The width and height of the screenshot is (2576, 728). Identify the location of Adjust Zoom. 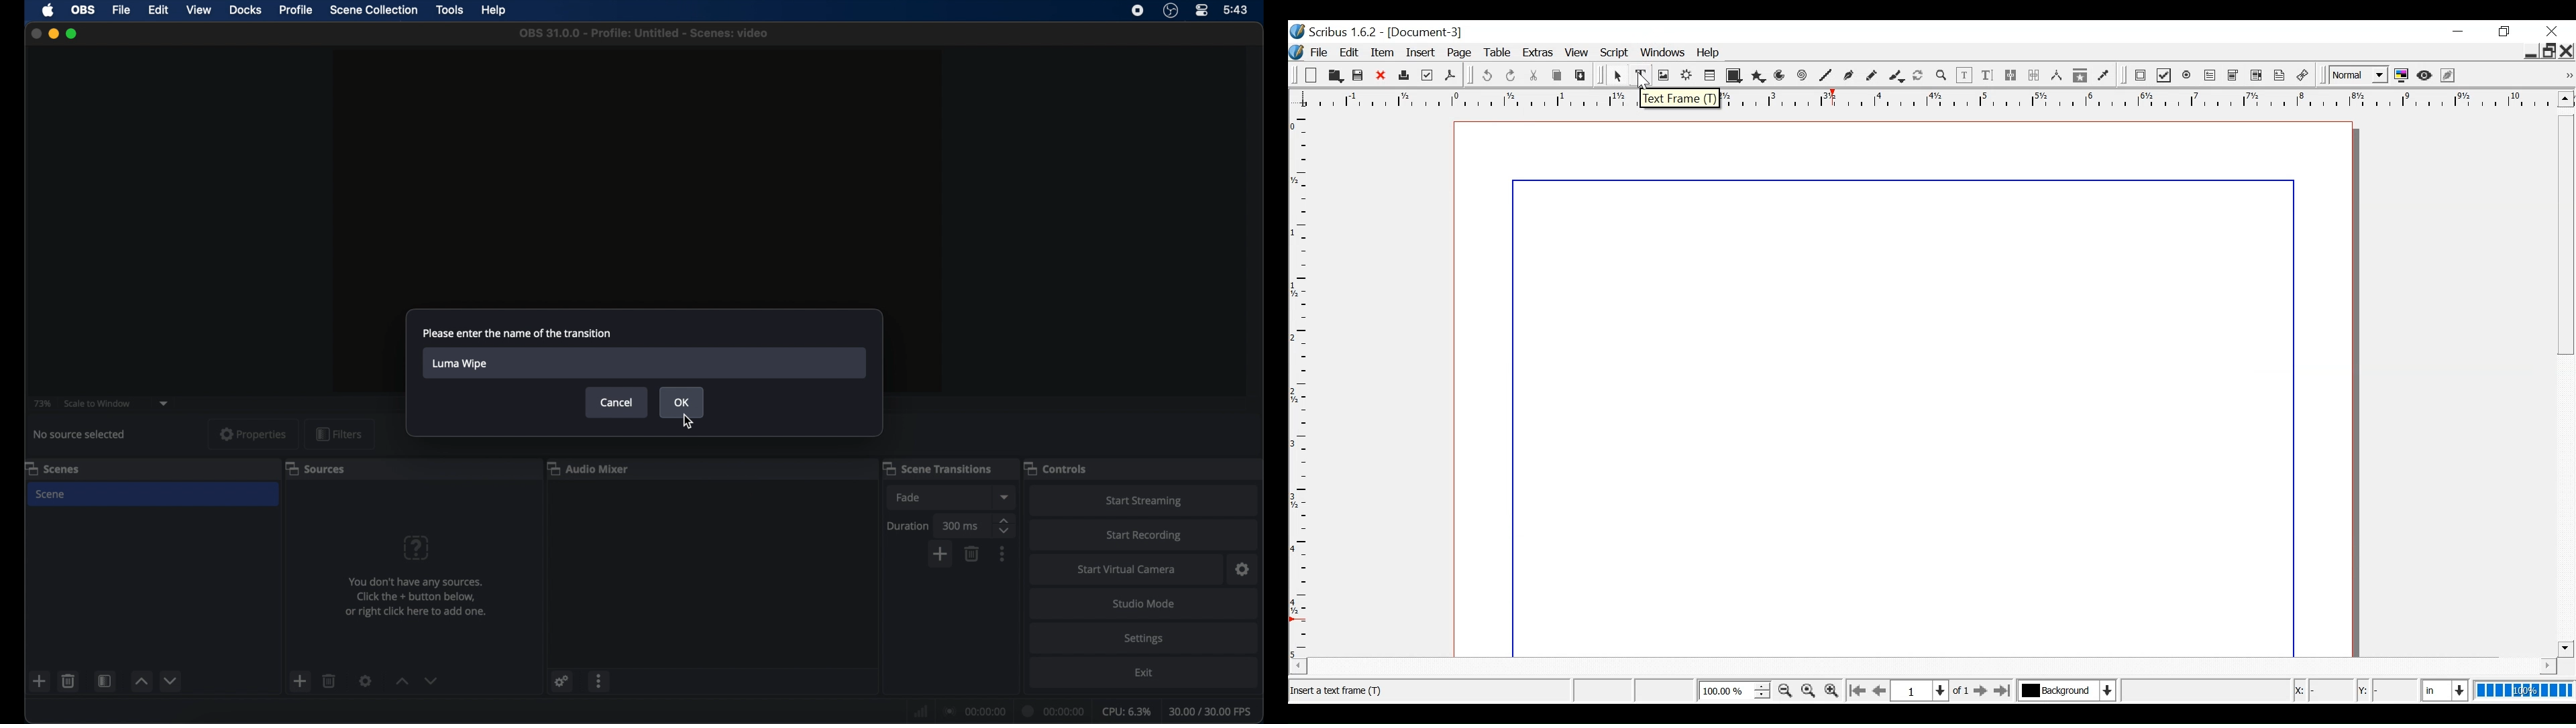
(1735, 690).